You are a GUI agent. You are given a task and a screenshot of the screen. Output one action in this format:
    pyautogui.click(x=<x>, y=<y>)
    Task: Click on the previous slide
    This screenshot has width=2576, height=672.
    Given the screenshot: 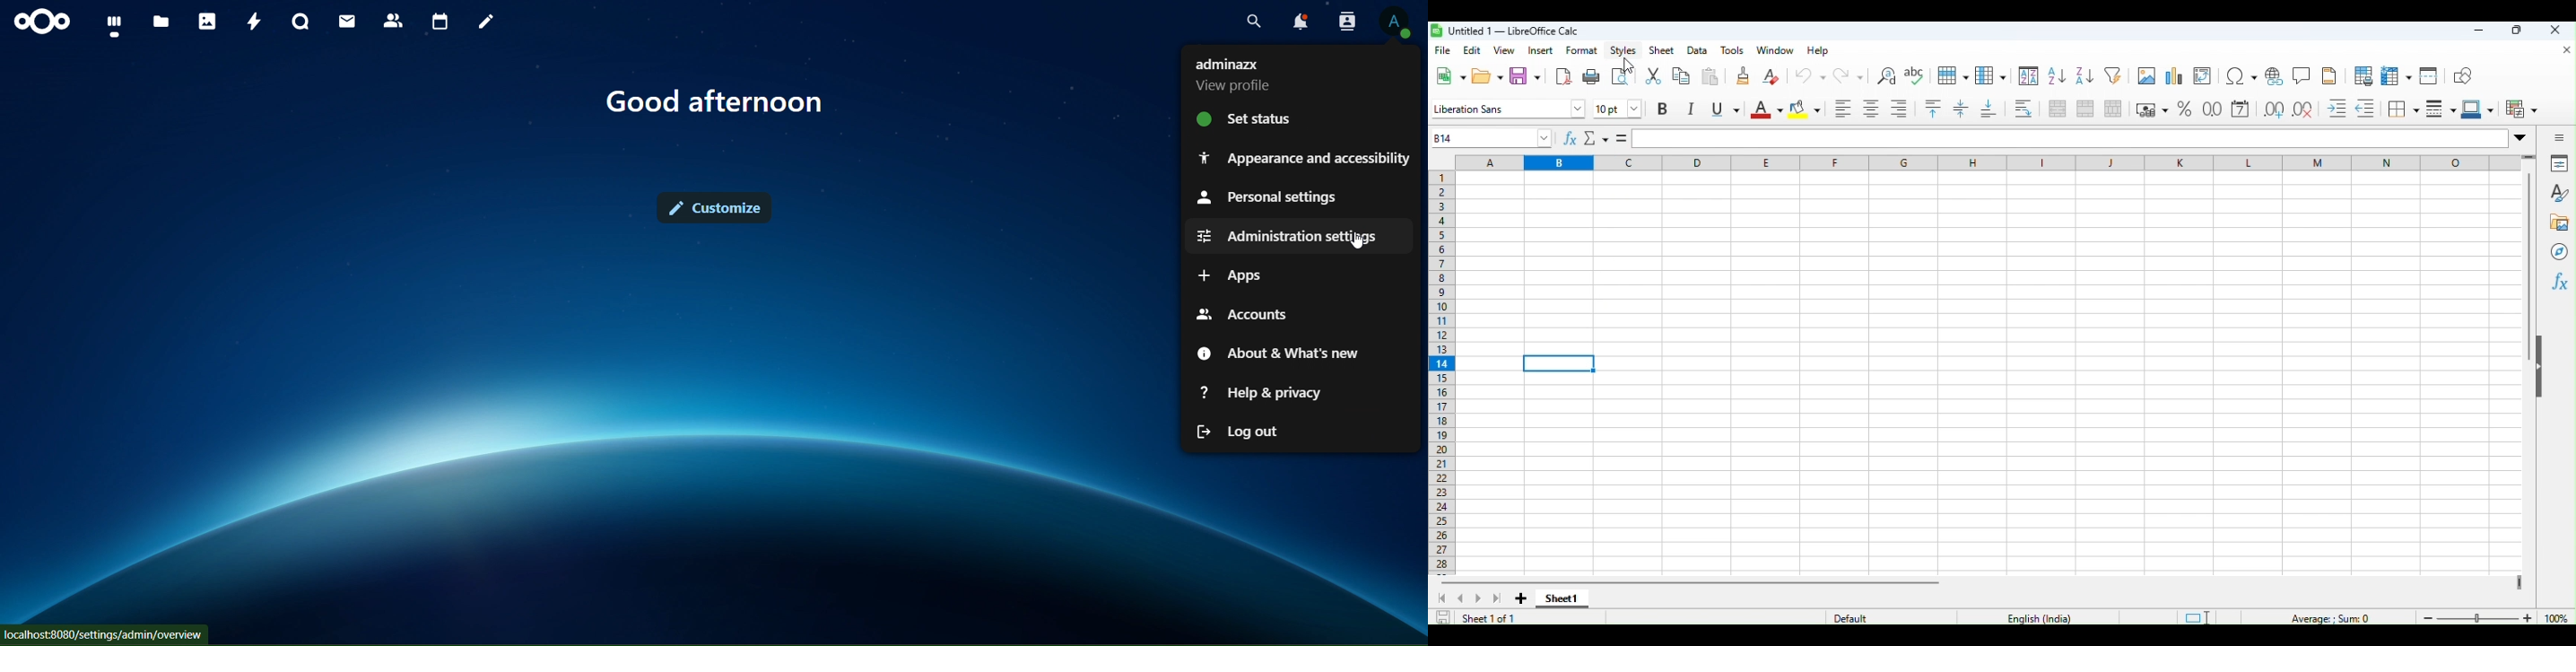 What is the action you would take?
    pyautogui.click(x=1440, y=599)
    